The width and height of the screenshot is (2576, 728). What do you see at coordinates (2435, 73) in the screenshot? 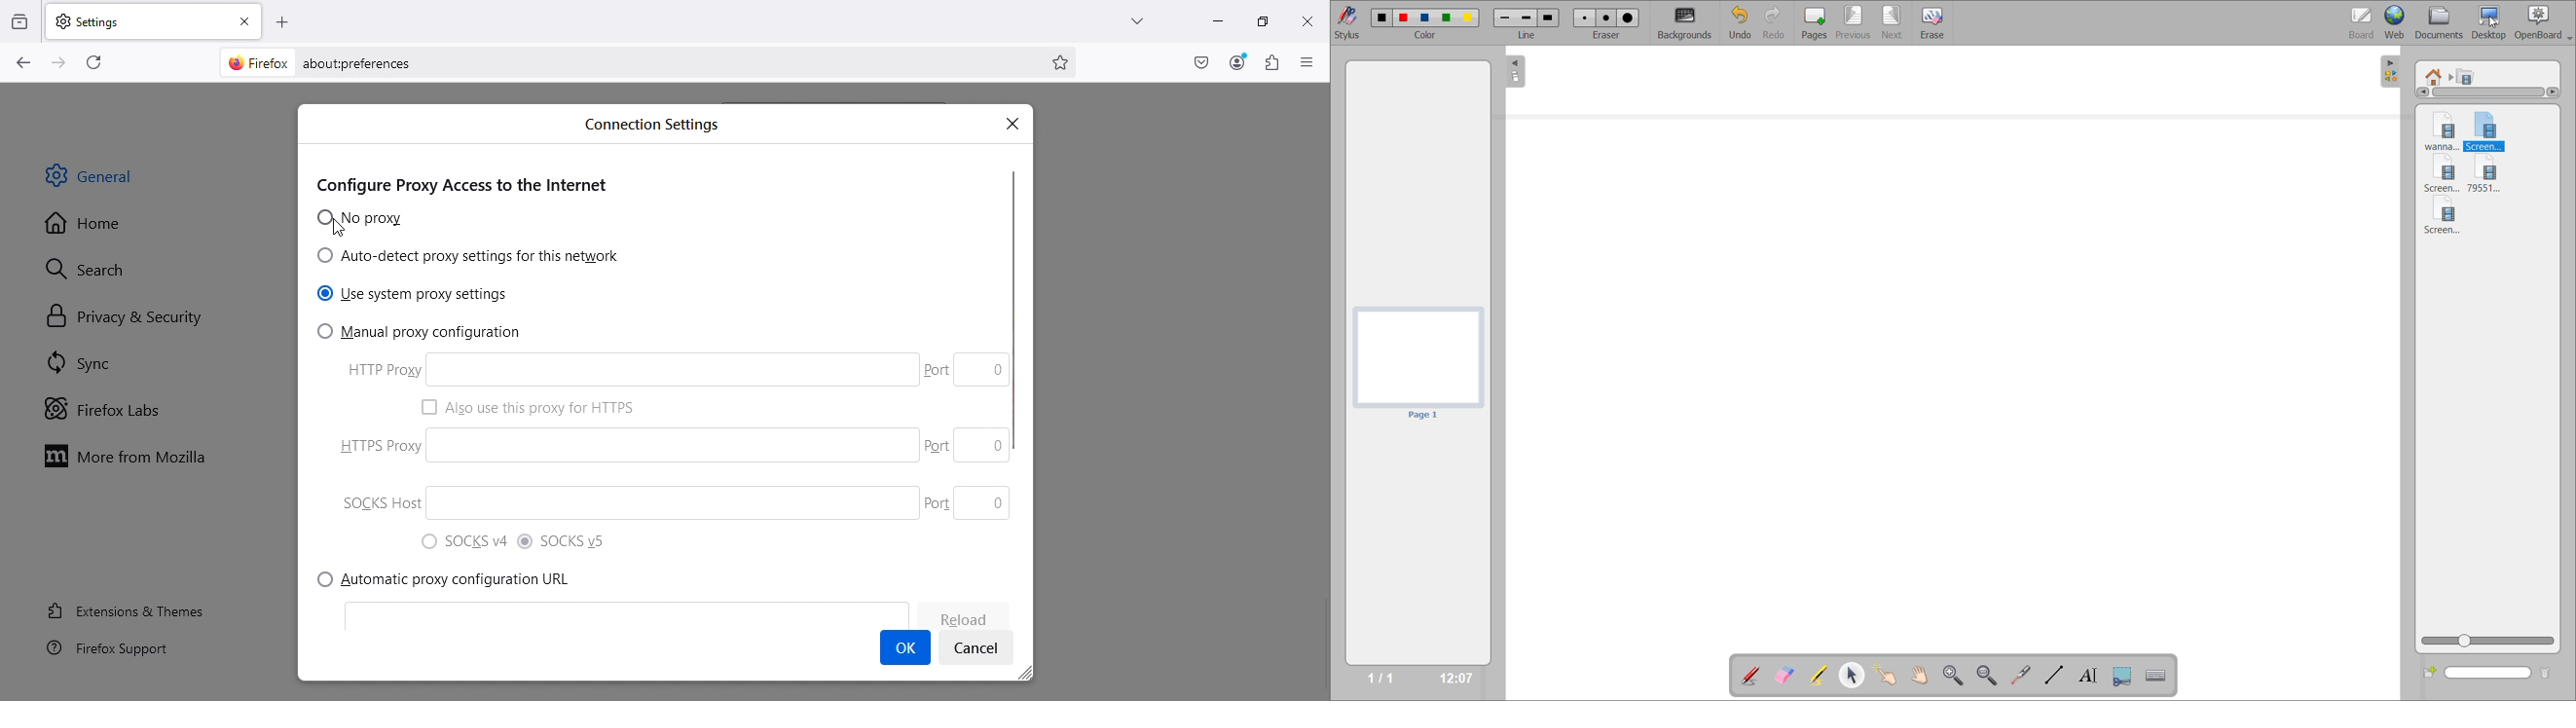
I see `root` at bounding box center [2435, 73].